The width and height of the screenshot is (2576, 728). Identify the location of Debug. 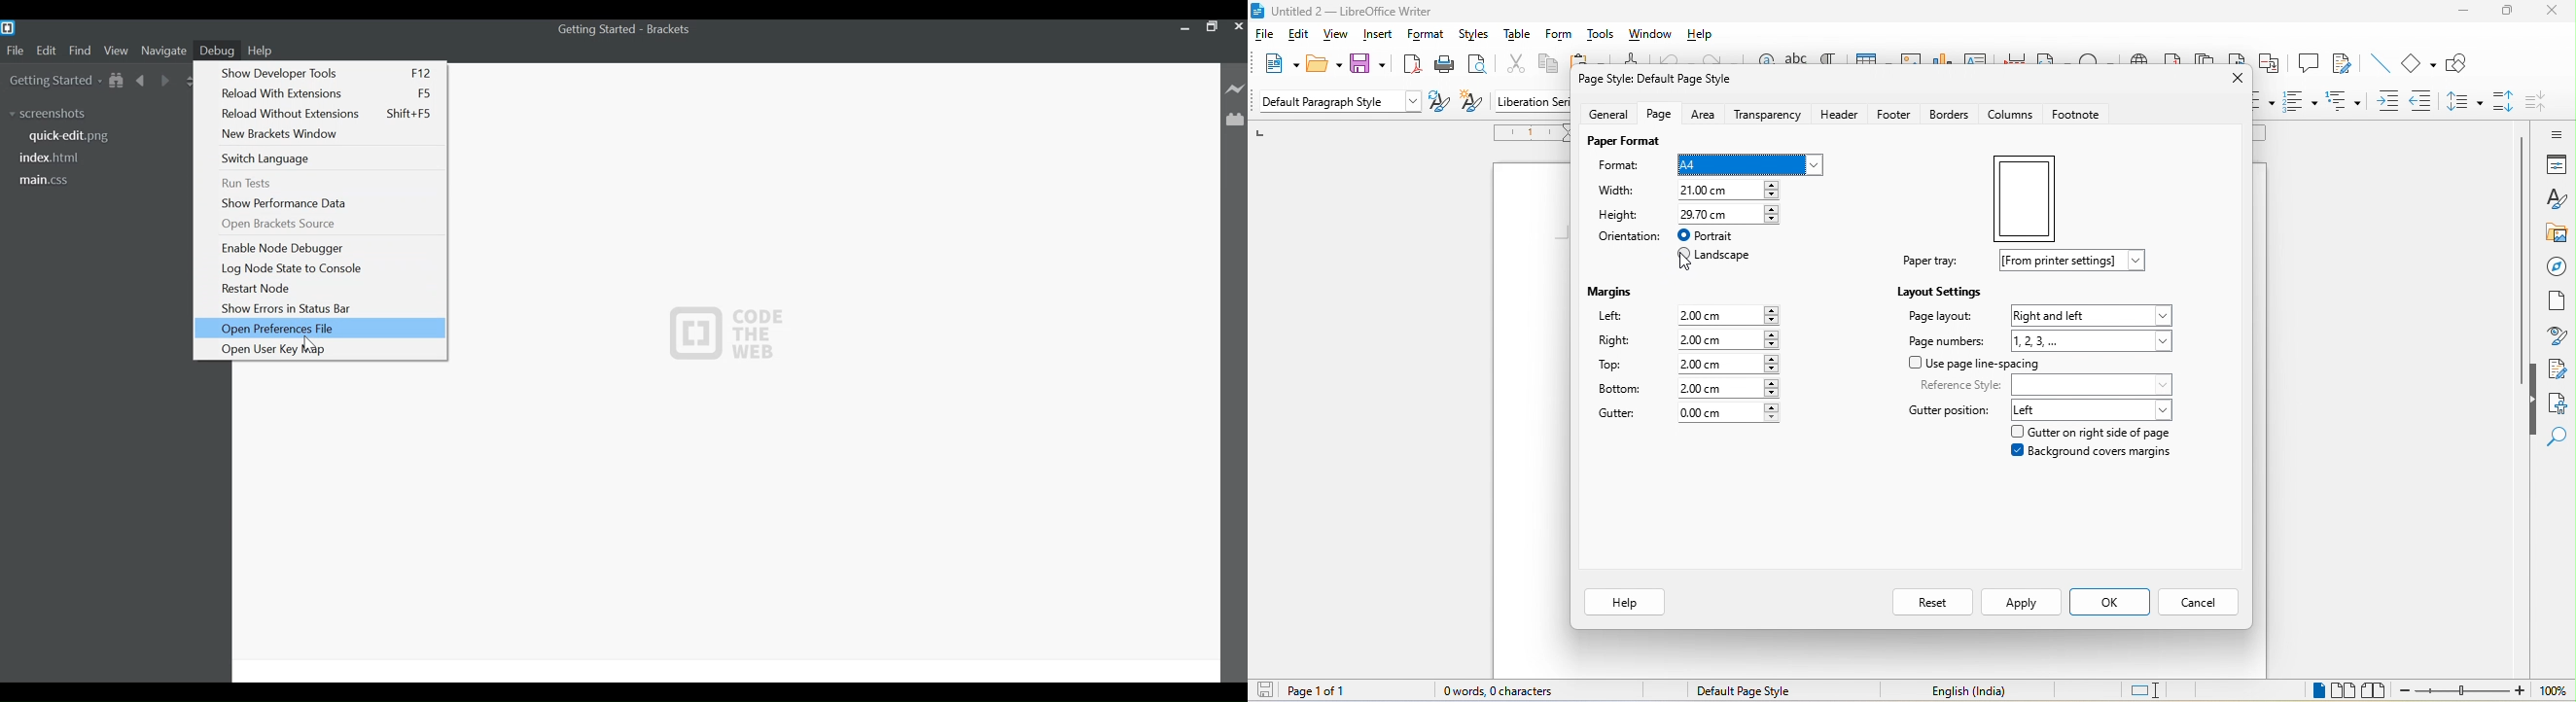
(219, 50).